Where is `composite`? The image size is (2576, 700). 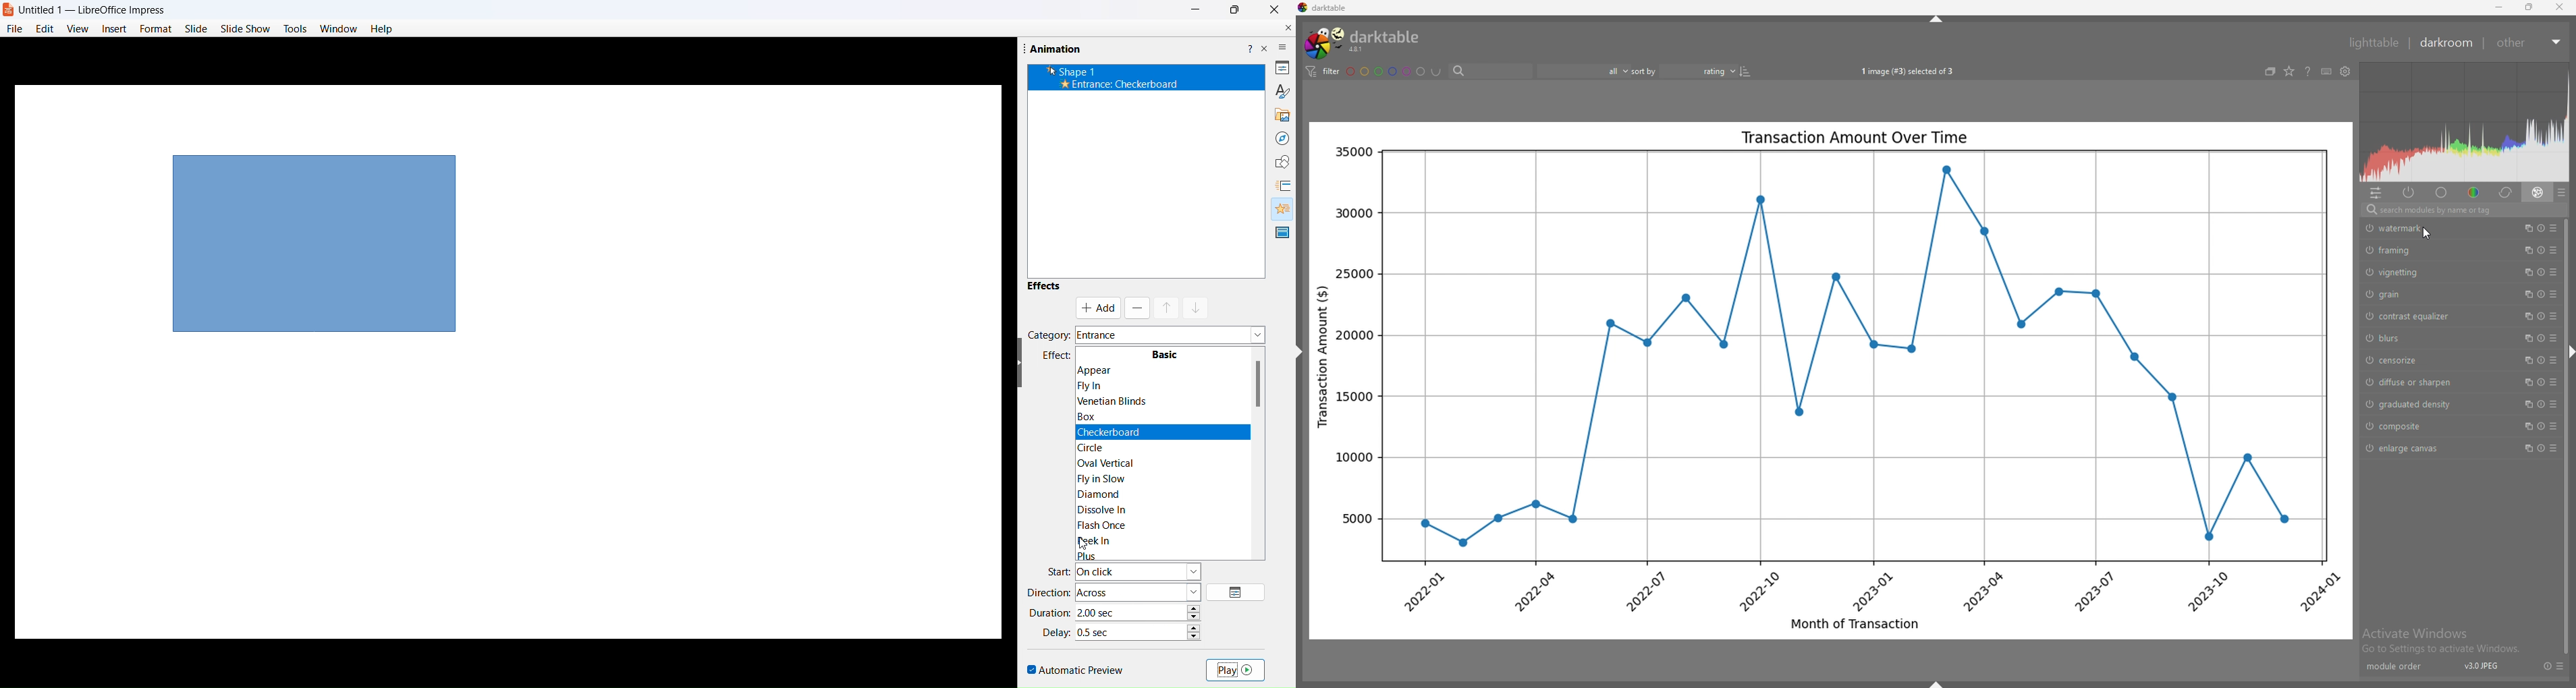 composite is located at coordinates (2428, 425).